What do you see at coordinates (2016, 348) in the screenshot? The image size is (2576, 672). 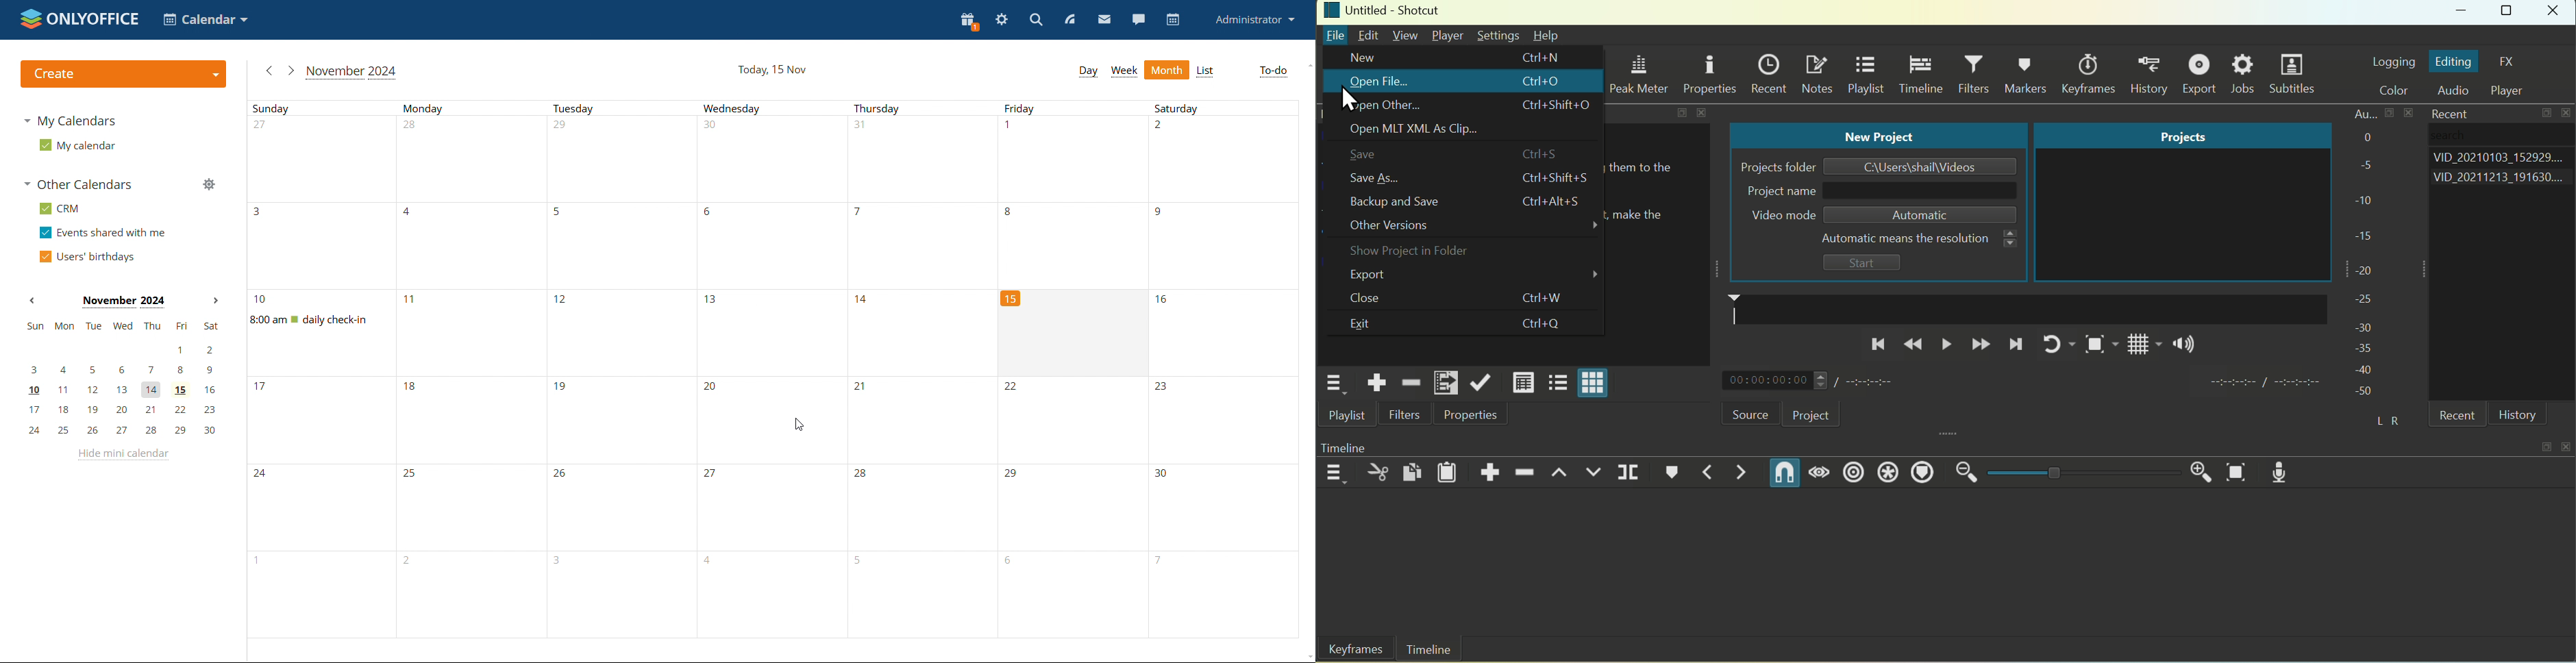 I see `Next` at bounding box center [2016, 348].